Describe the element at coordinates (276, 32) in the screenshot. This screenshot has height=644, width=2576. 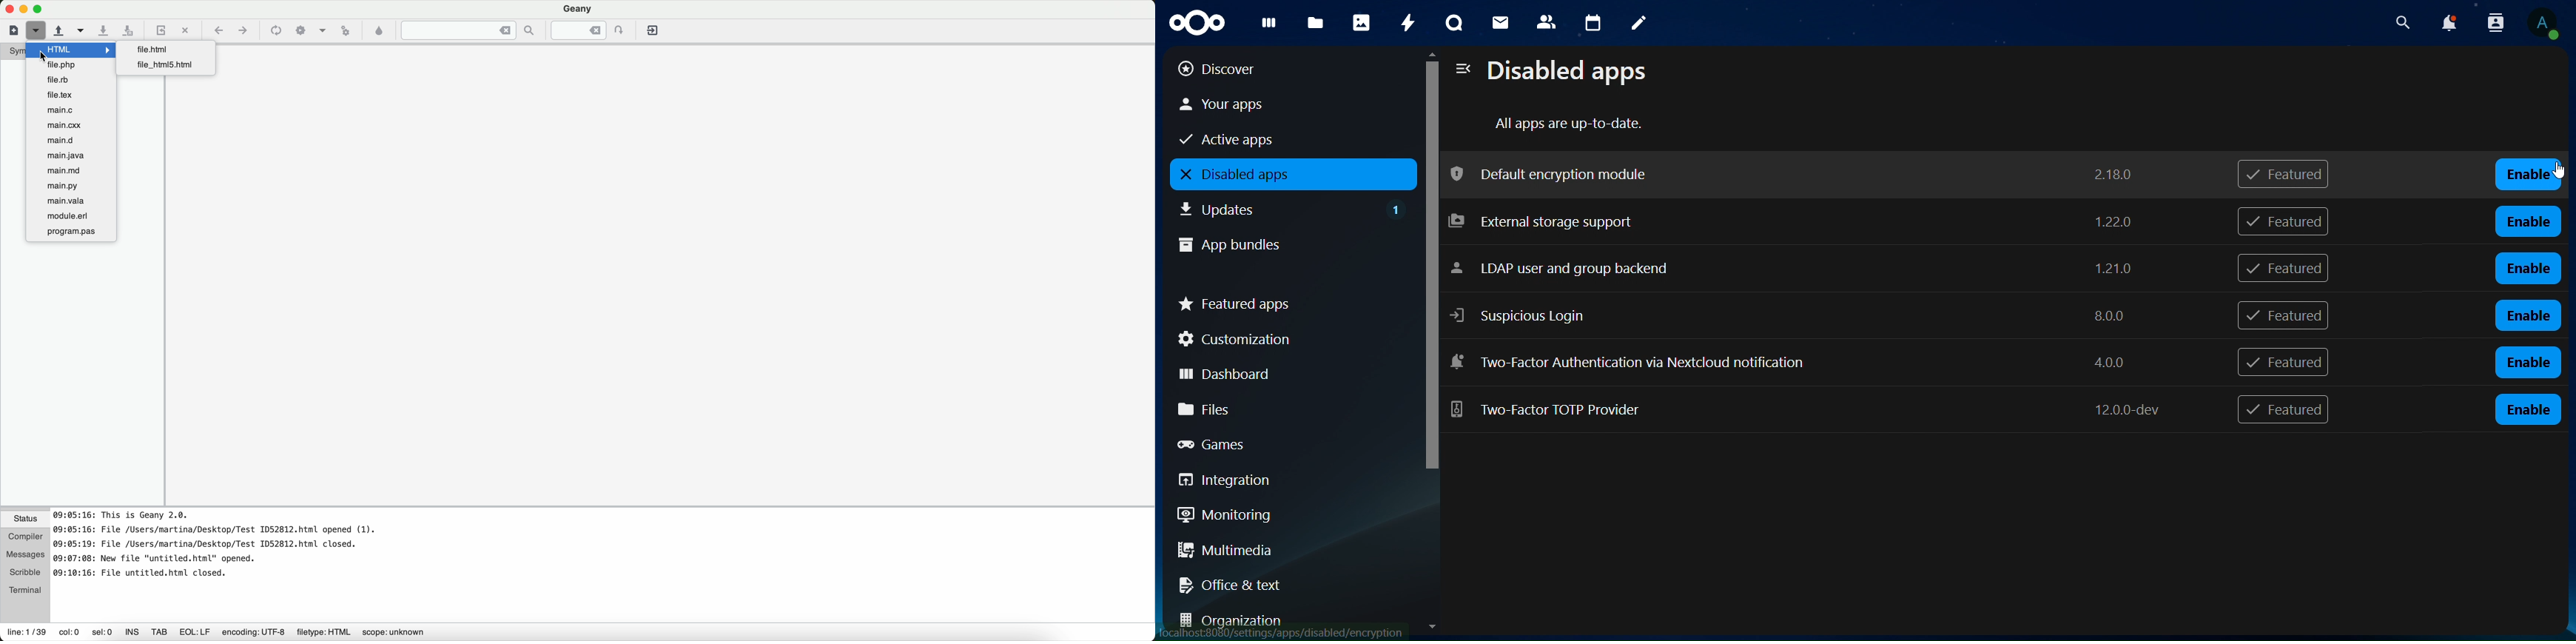
I see `compile the current file` at that location.